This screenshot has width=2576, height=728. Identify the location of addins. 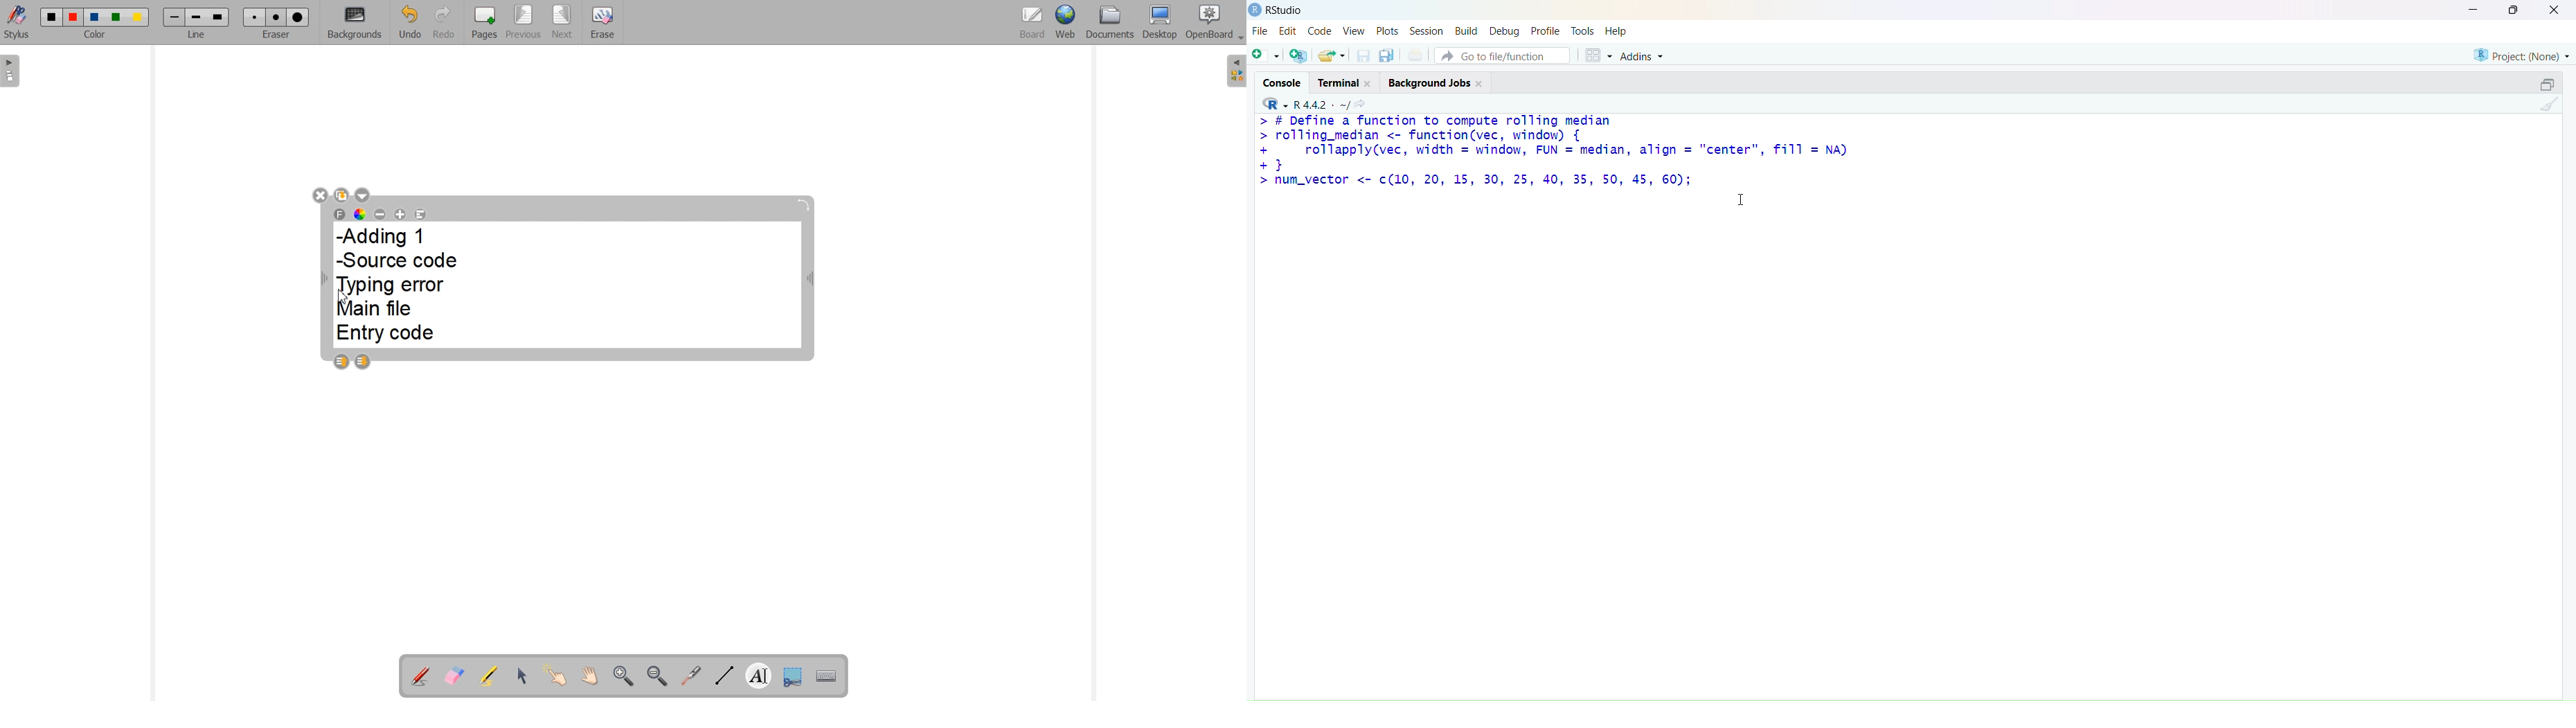
(1641, 57).